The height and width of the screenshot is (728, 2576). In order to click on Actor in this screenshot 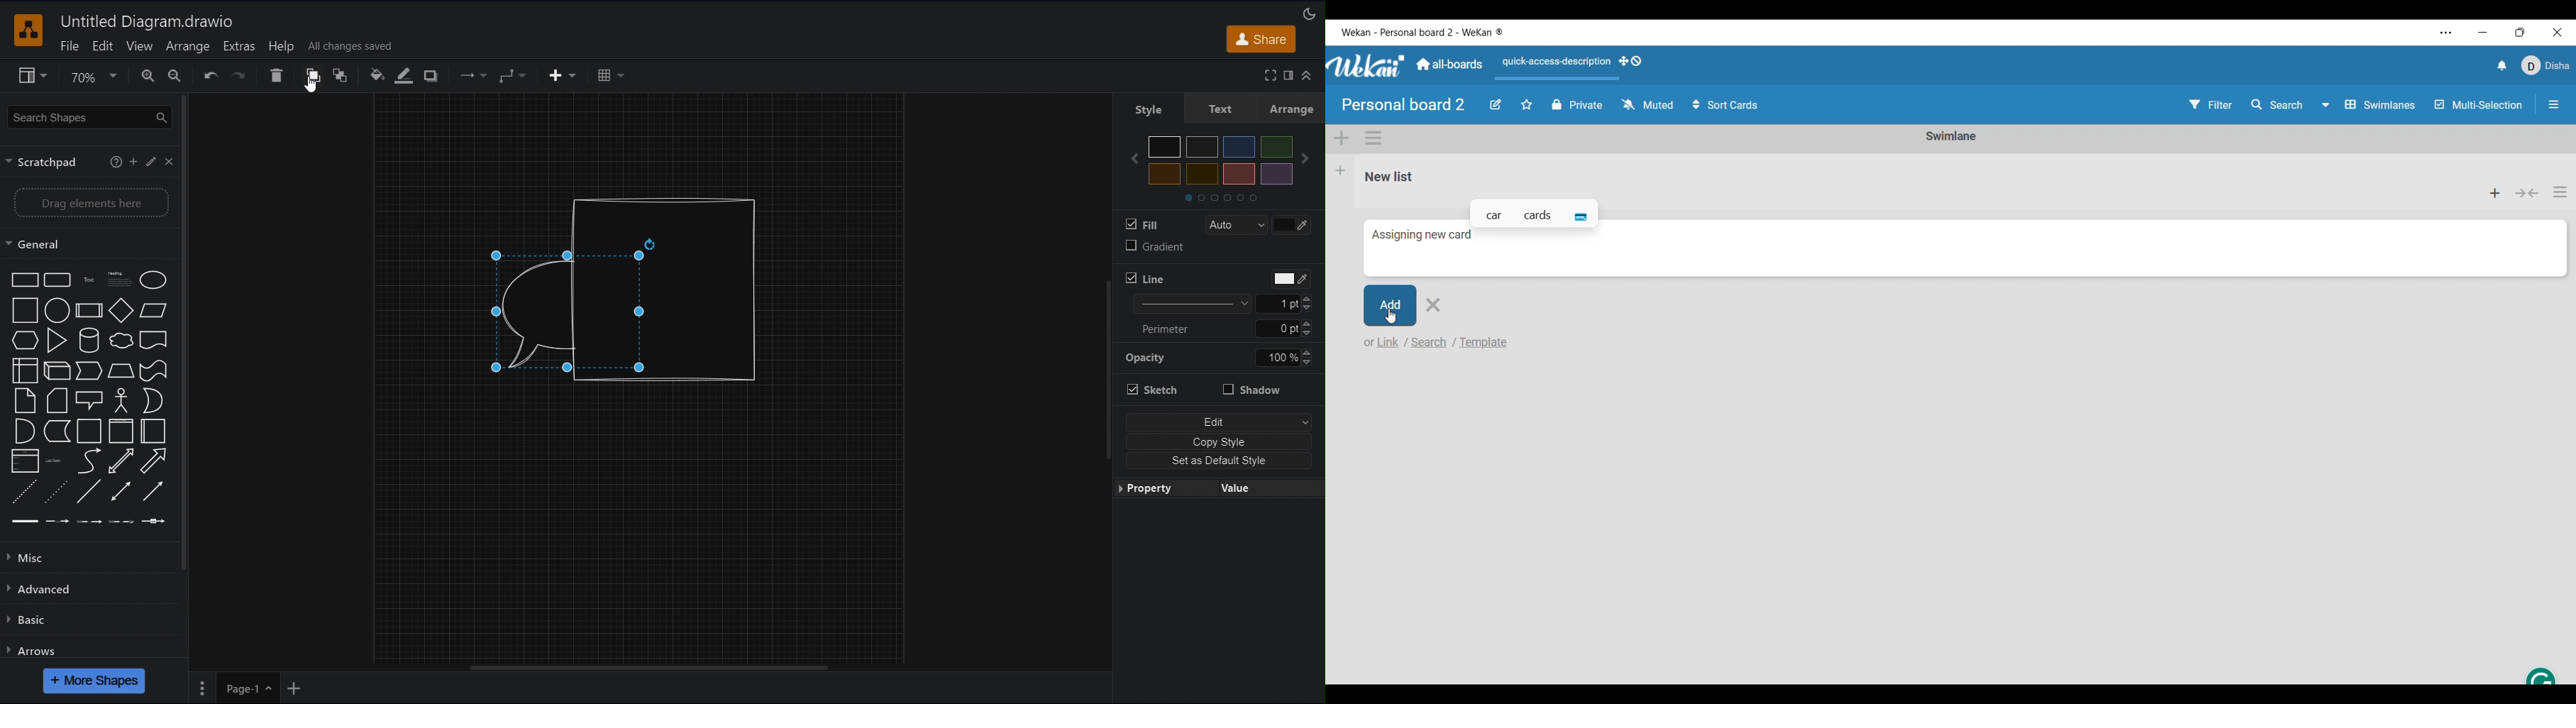, I will do `click(121, 400)`.